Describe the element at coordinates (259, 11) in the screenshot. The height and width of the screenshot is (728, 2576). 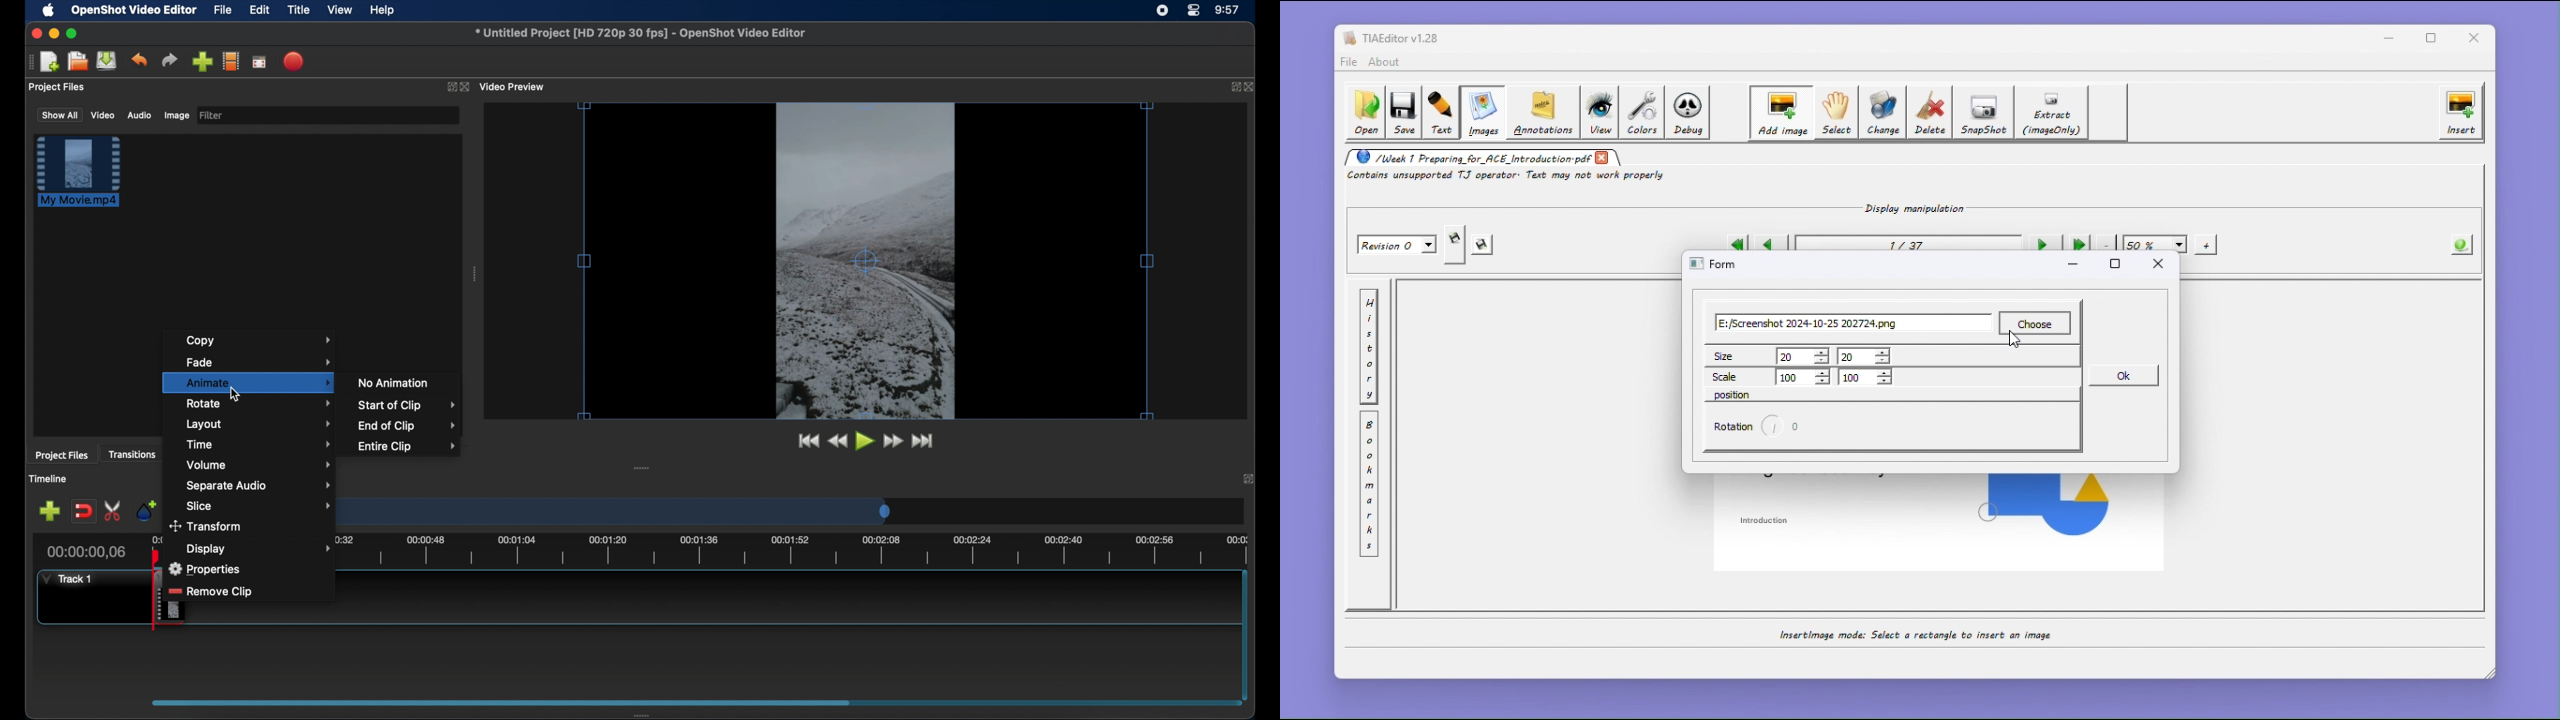
I see `edit` at that location.